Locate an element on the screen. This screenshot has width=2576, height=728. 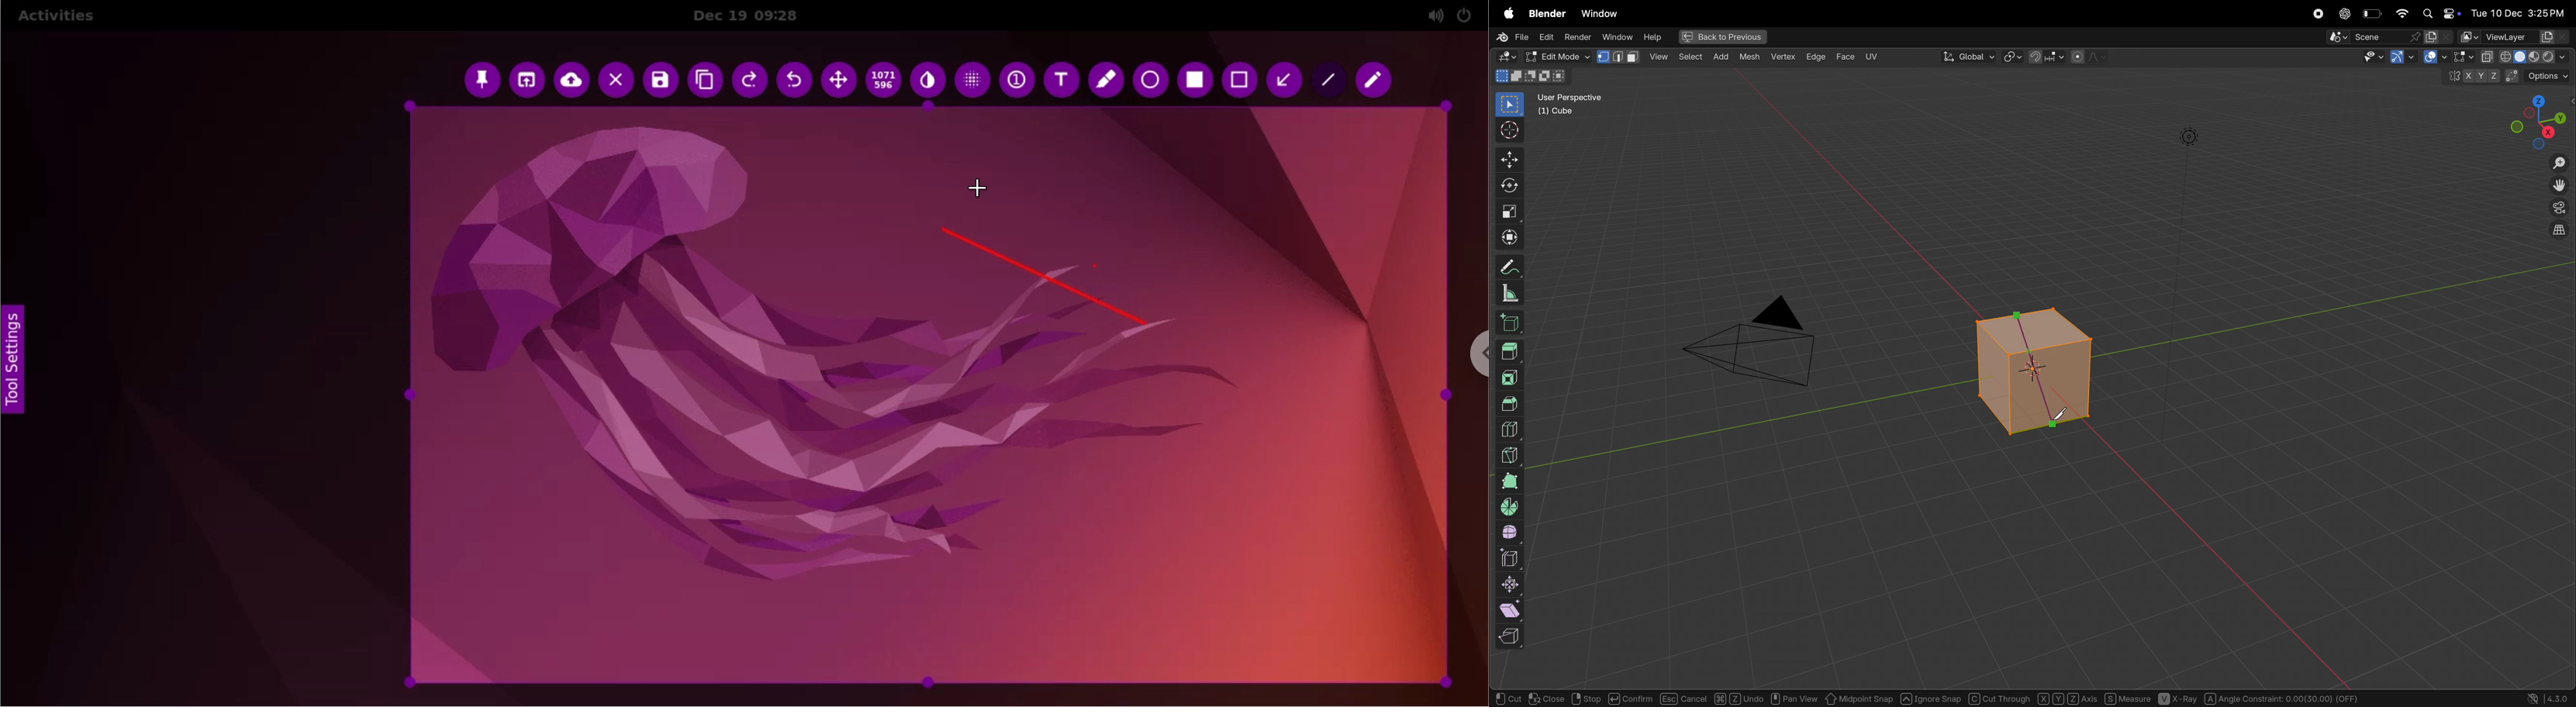
3 d cube is located at coordinates (2037, 371).